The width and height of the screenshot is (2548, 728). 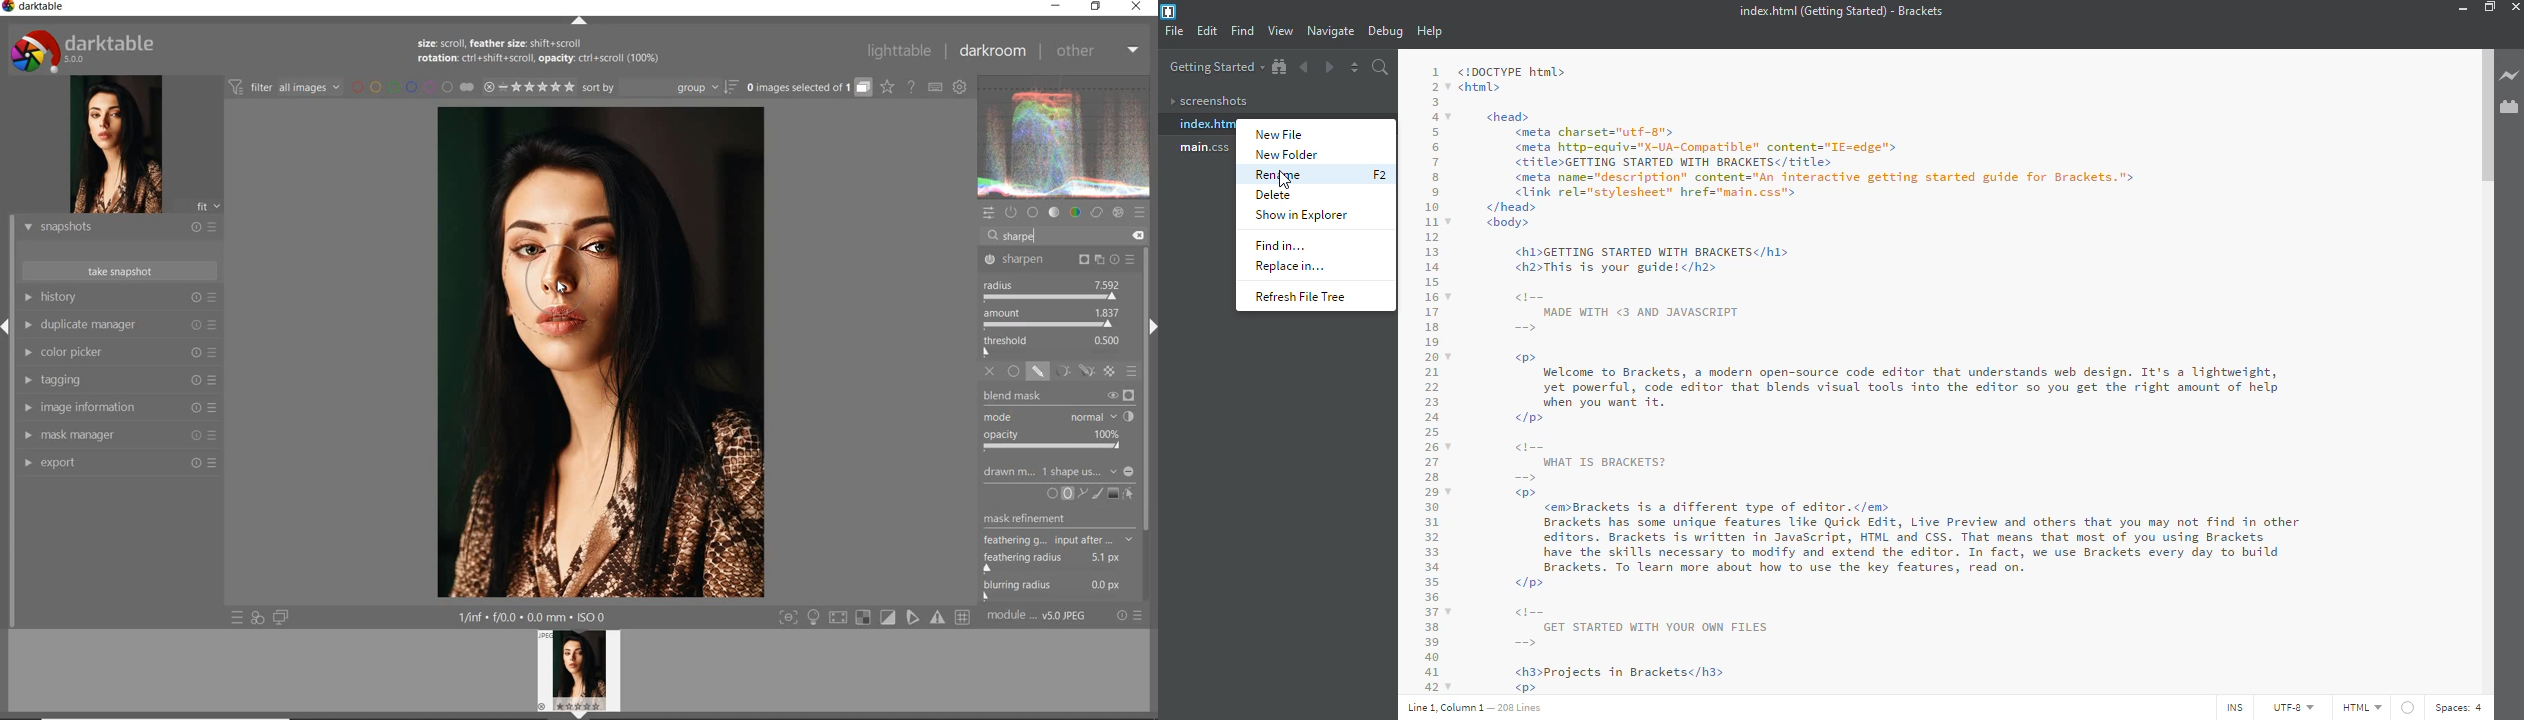 I want to click on sign , so click(x=939, y=620).